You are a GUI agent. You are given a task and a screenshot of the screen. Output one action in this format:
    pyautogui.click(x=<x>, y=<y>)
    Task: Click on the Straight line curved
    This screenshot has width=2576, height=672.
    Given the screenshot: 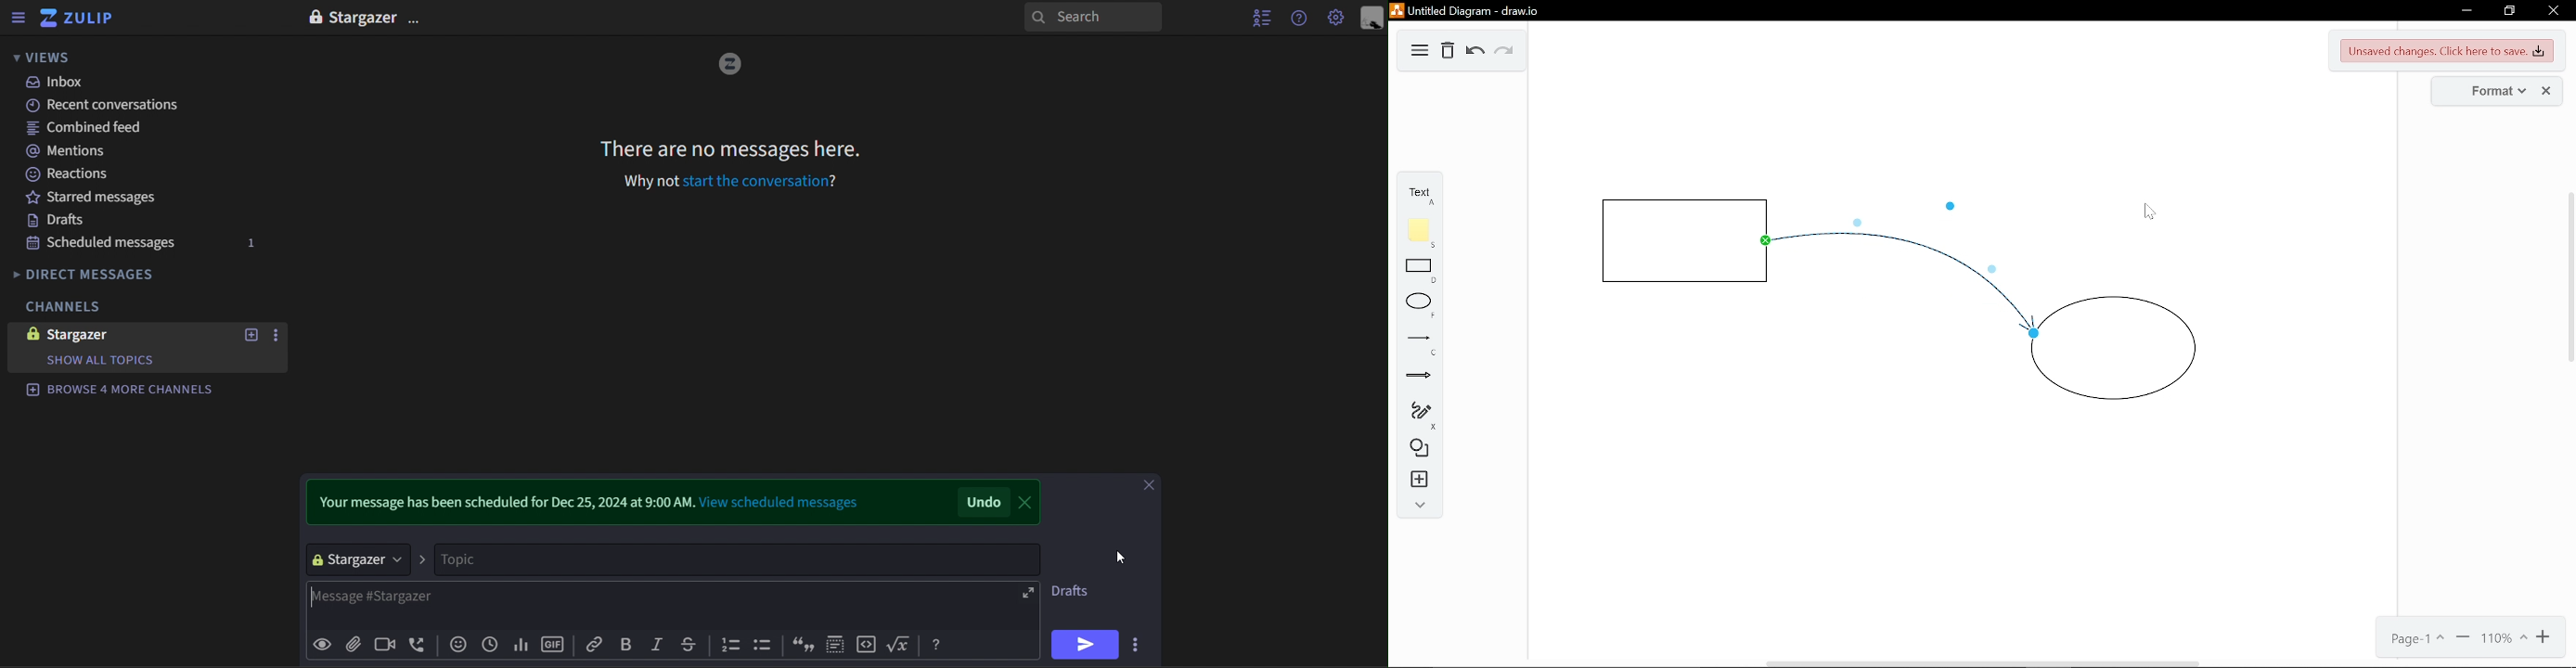 What is the action you would take?
    pyautogui.click(x=1892, y=256)
    